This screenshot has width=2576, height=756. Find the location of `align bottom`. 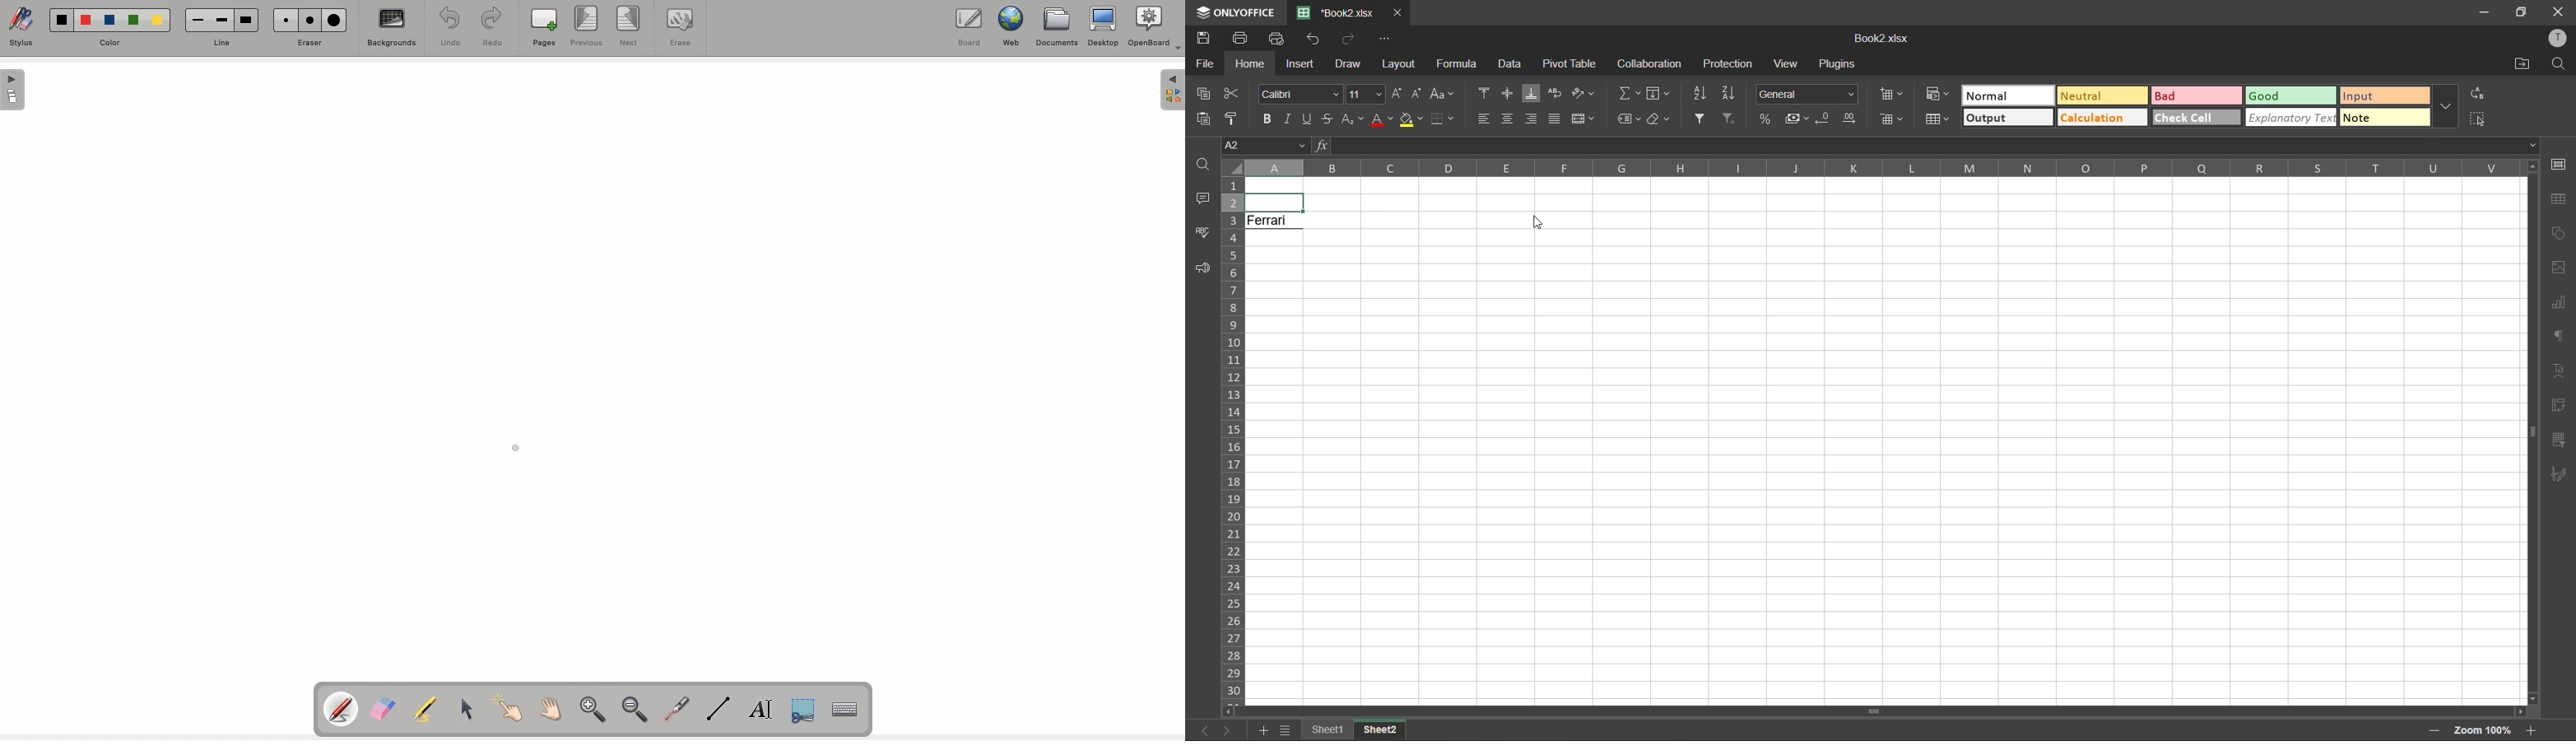

align bottom is located at coordinates (1529, 93).